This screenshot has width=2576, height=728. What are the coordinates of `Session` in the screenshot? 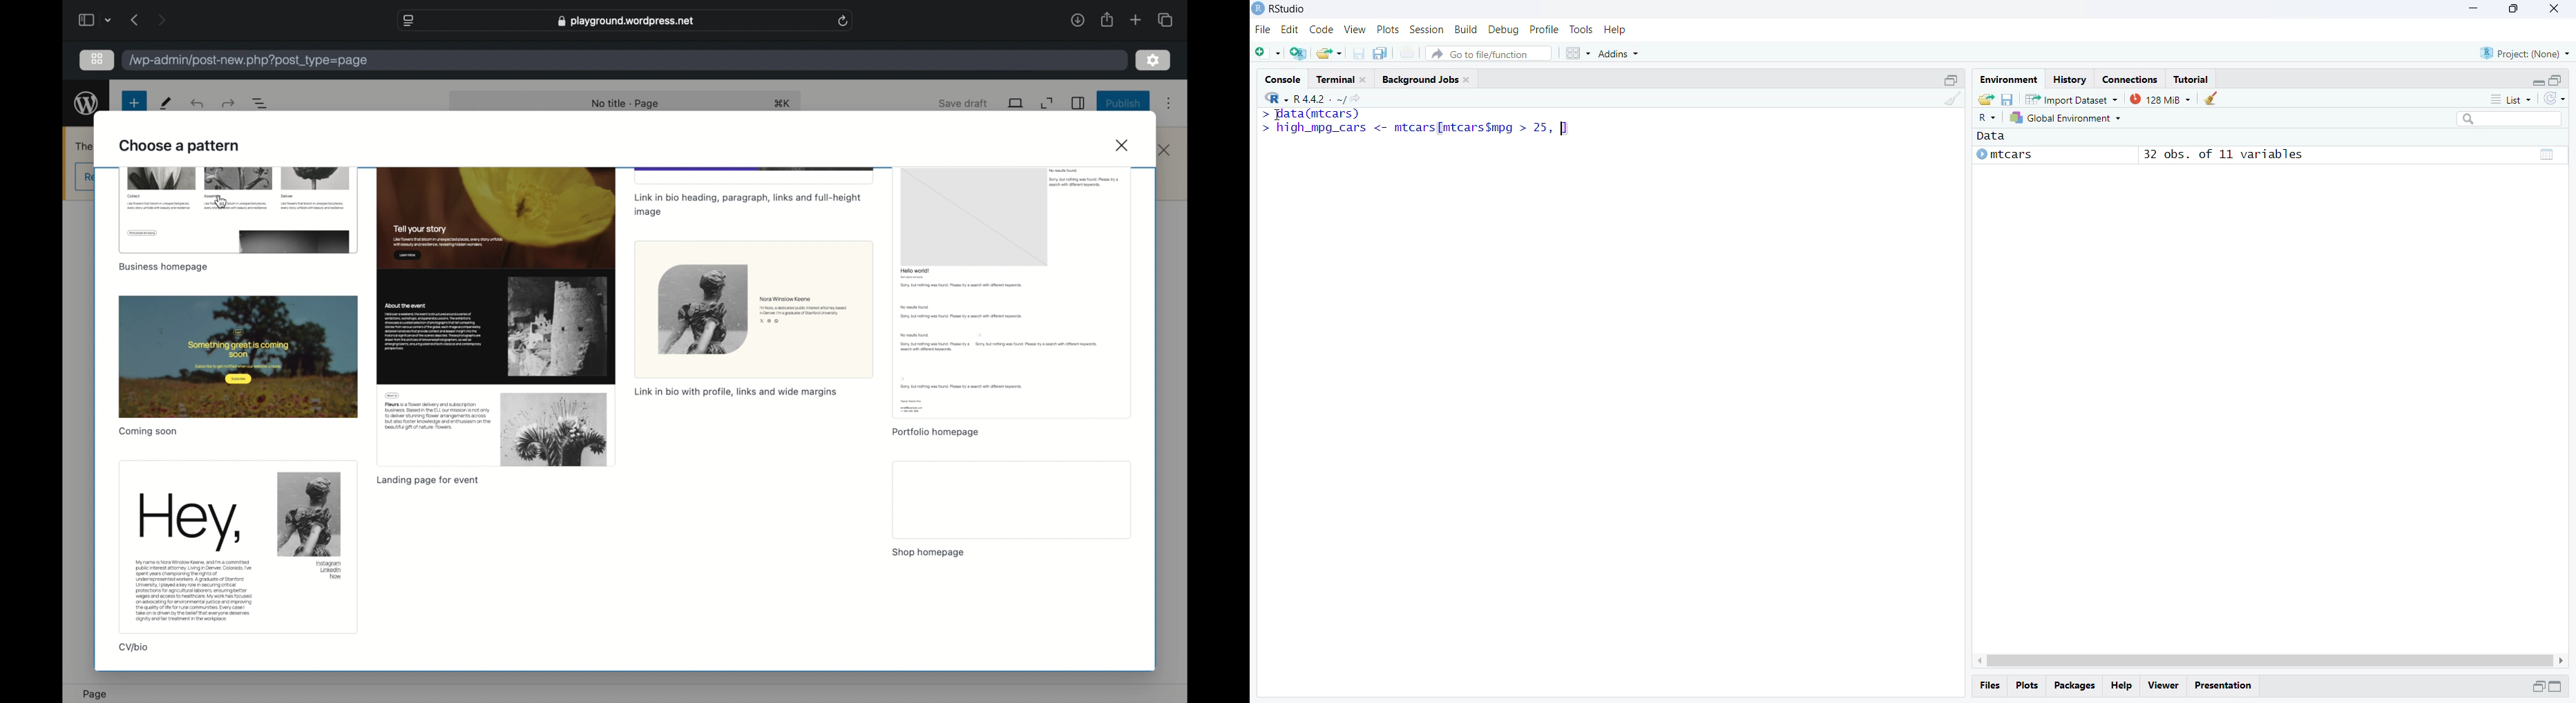 It's located at (1427, 29).